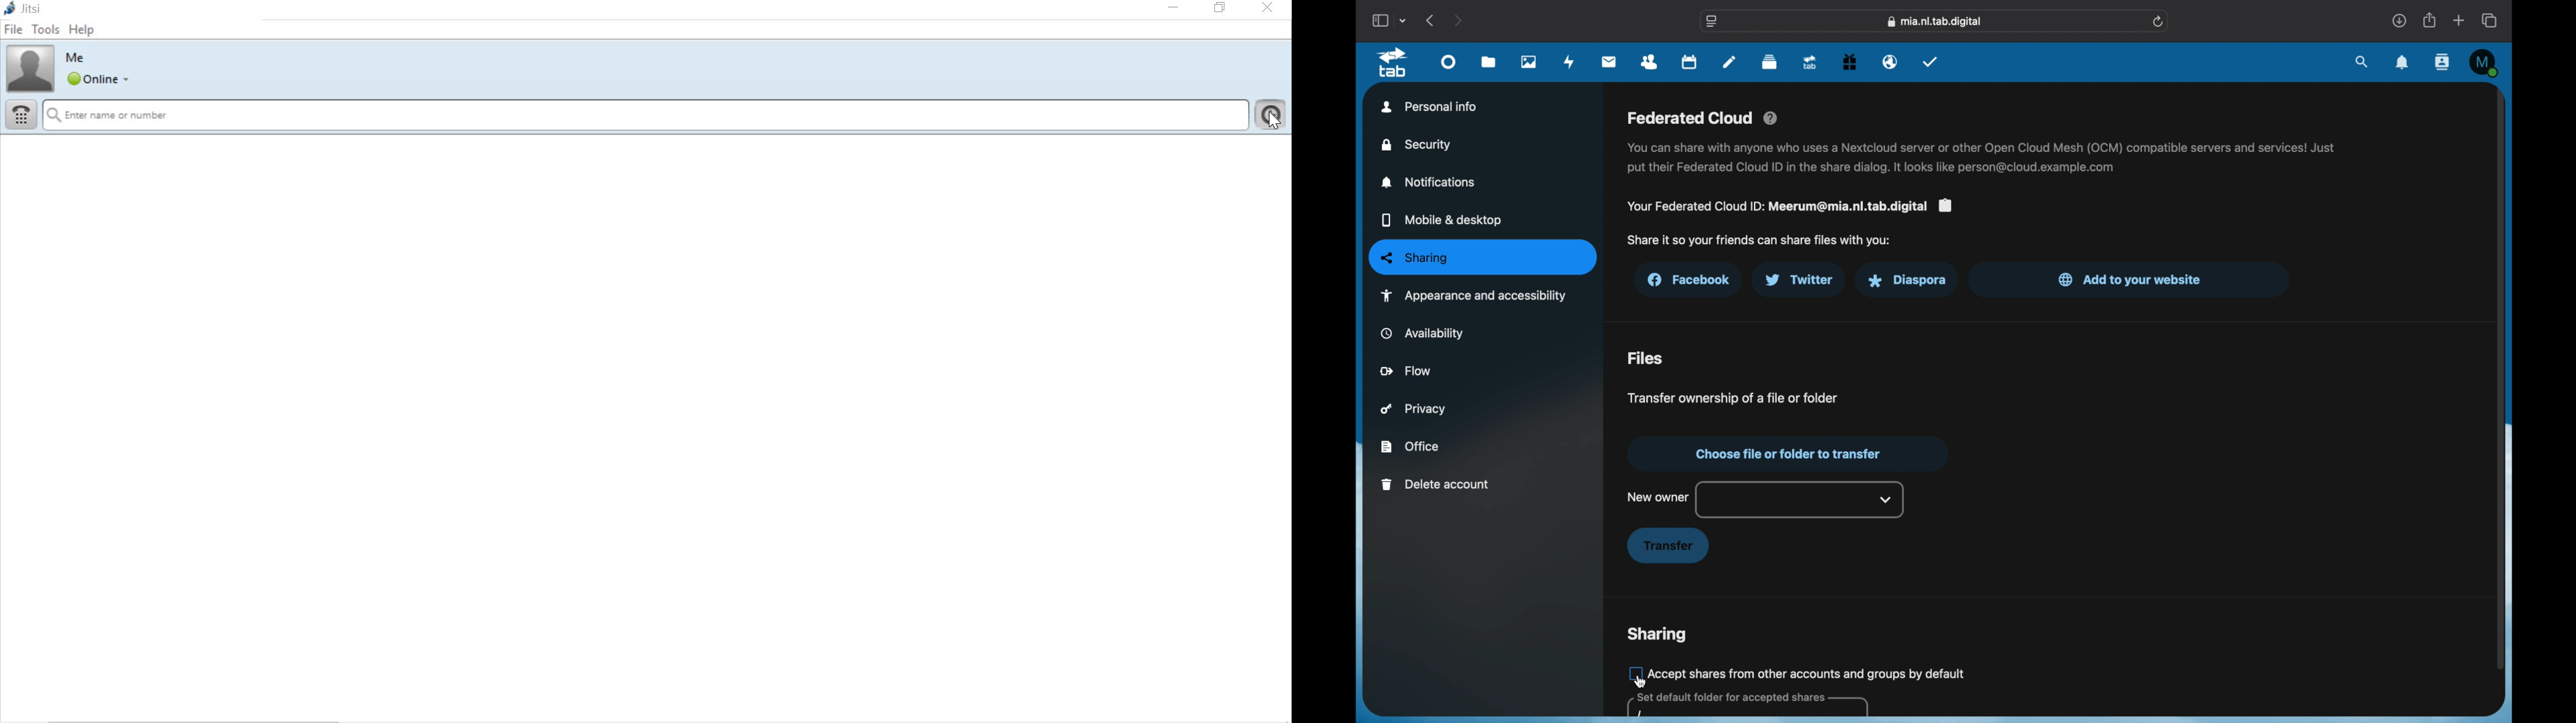 The image size is (2576, 728). What do you see at coordinates (1488, 63) in the screenshot?
I see `files` at bounding box center [1488, 63].